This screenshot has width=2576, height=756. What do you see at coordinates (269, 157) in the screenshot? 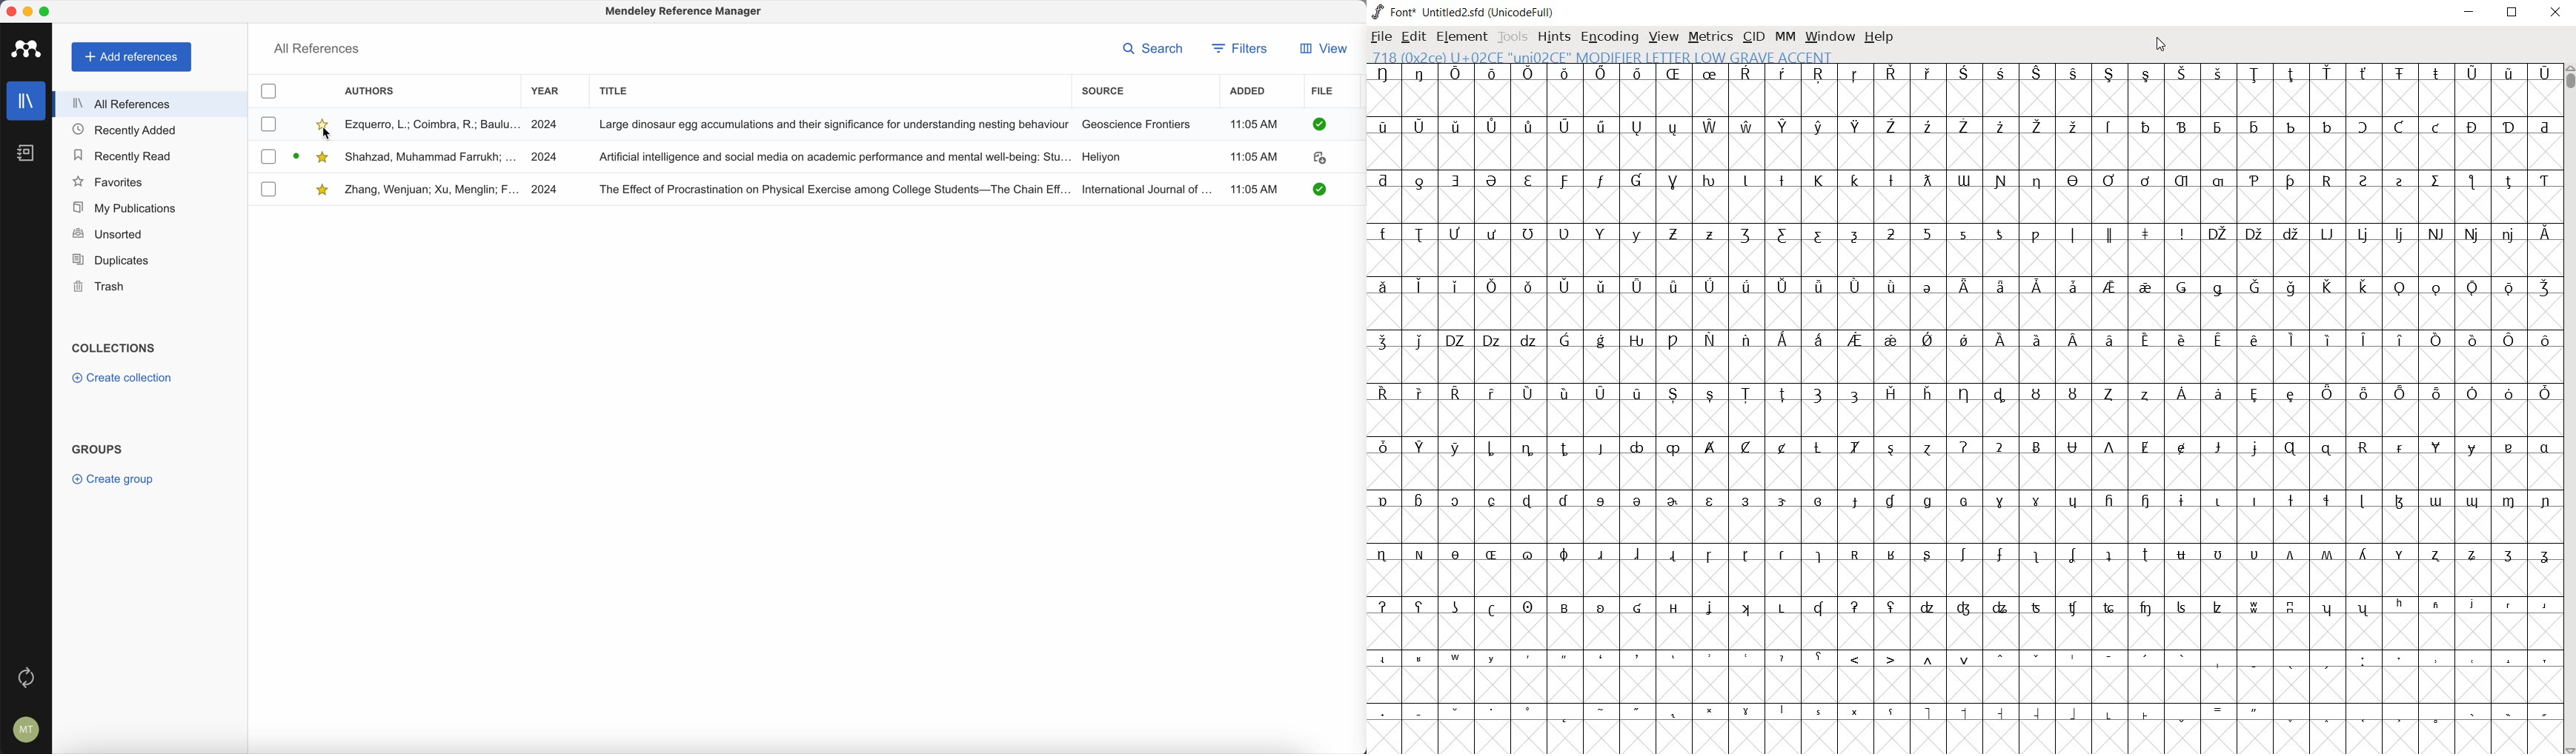
I see `checkbox` at bounding box center [269, 157].